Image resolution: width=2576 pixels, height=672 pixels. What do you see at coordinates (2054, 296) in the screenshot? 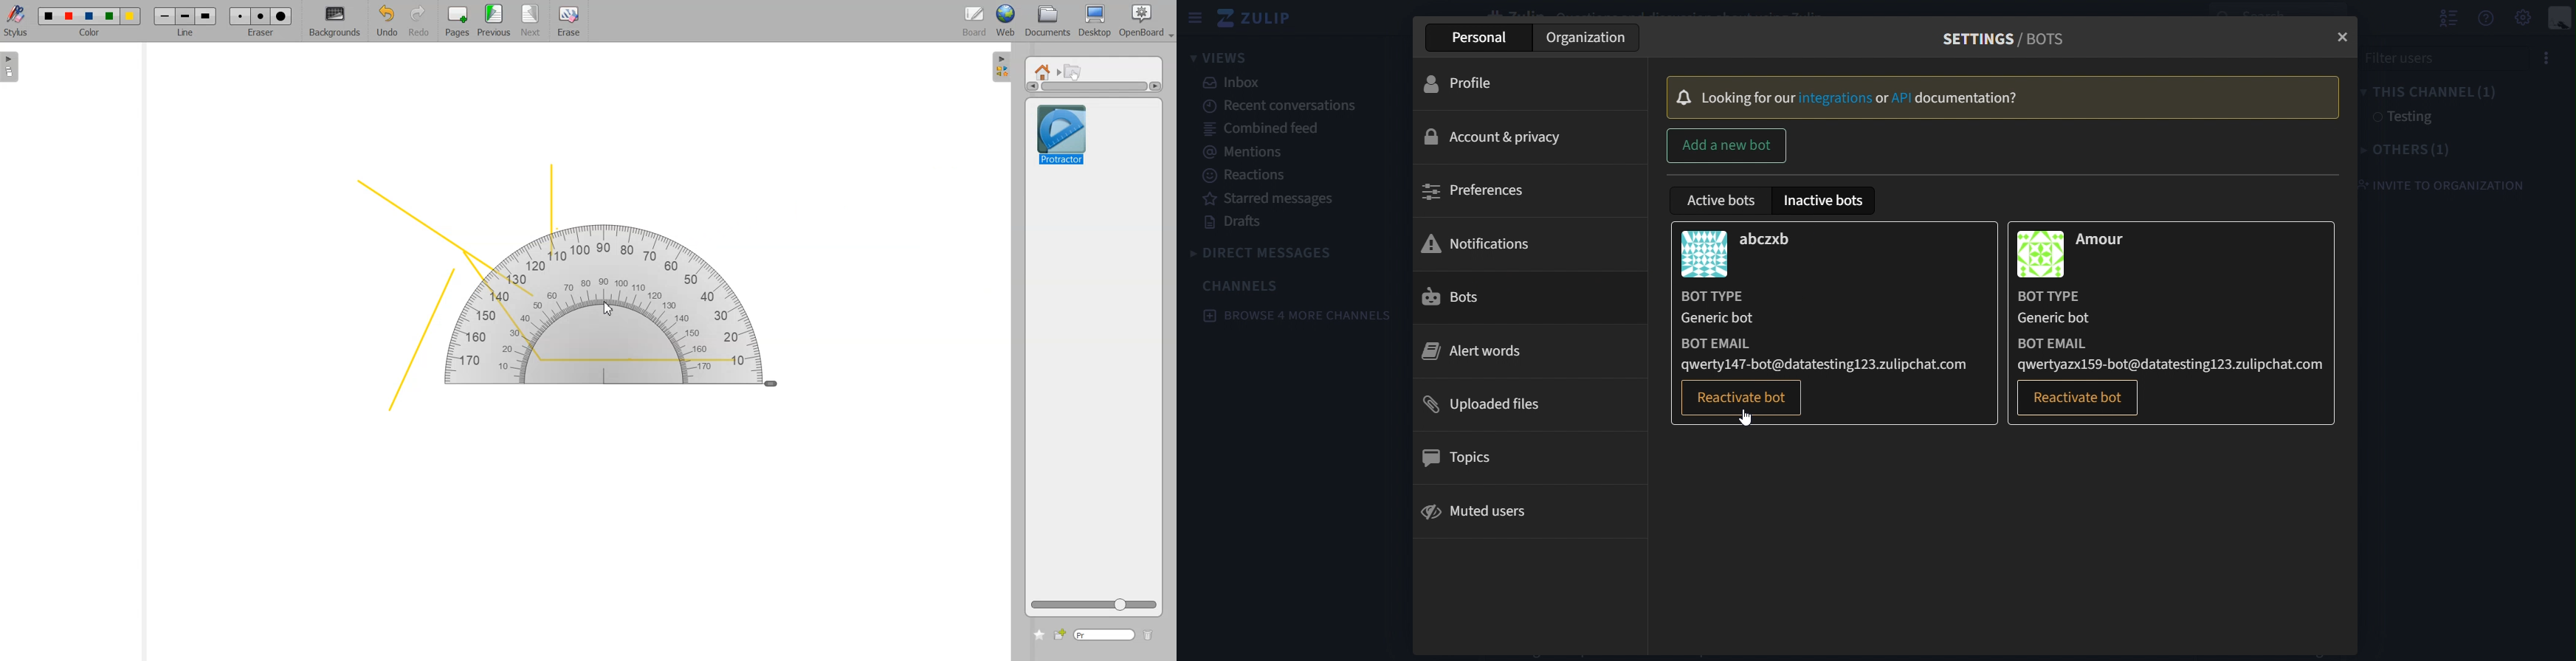
I see `BOT TYPE` at bounding box center [2054, 296].